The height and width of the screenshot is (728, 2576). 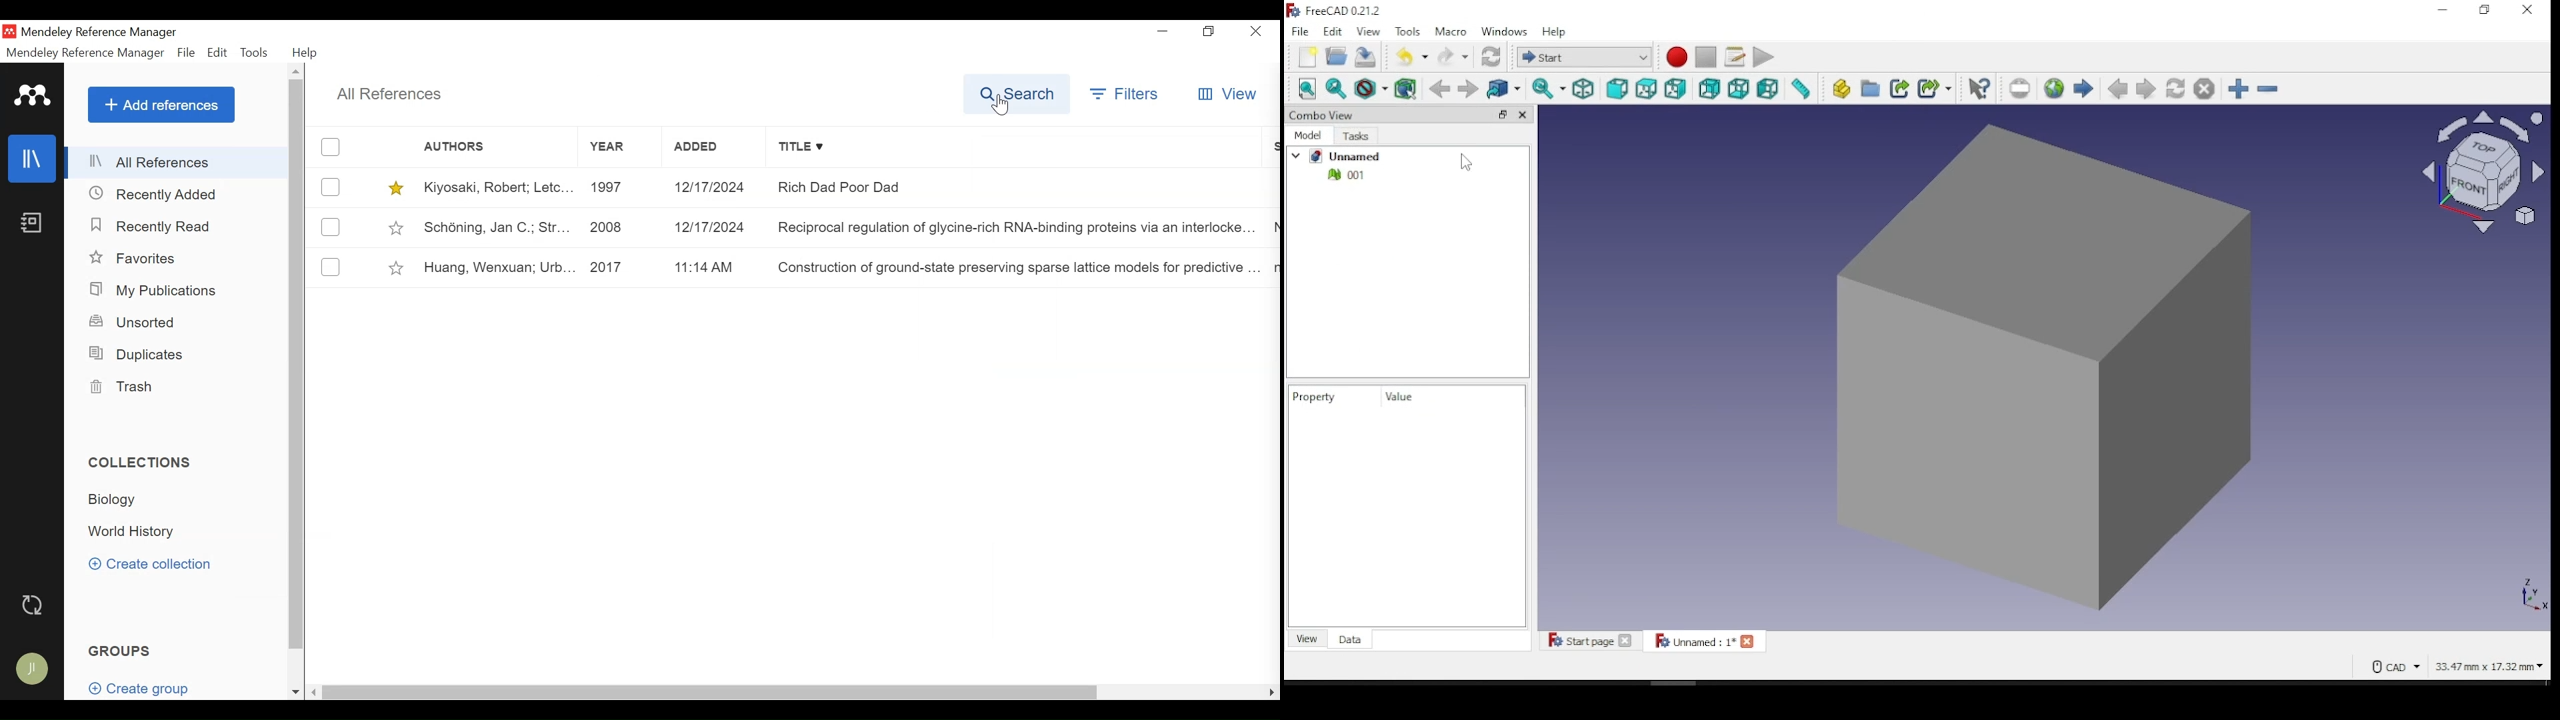 I want to click on back, so click(x=1439, y=88).